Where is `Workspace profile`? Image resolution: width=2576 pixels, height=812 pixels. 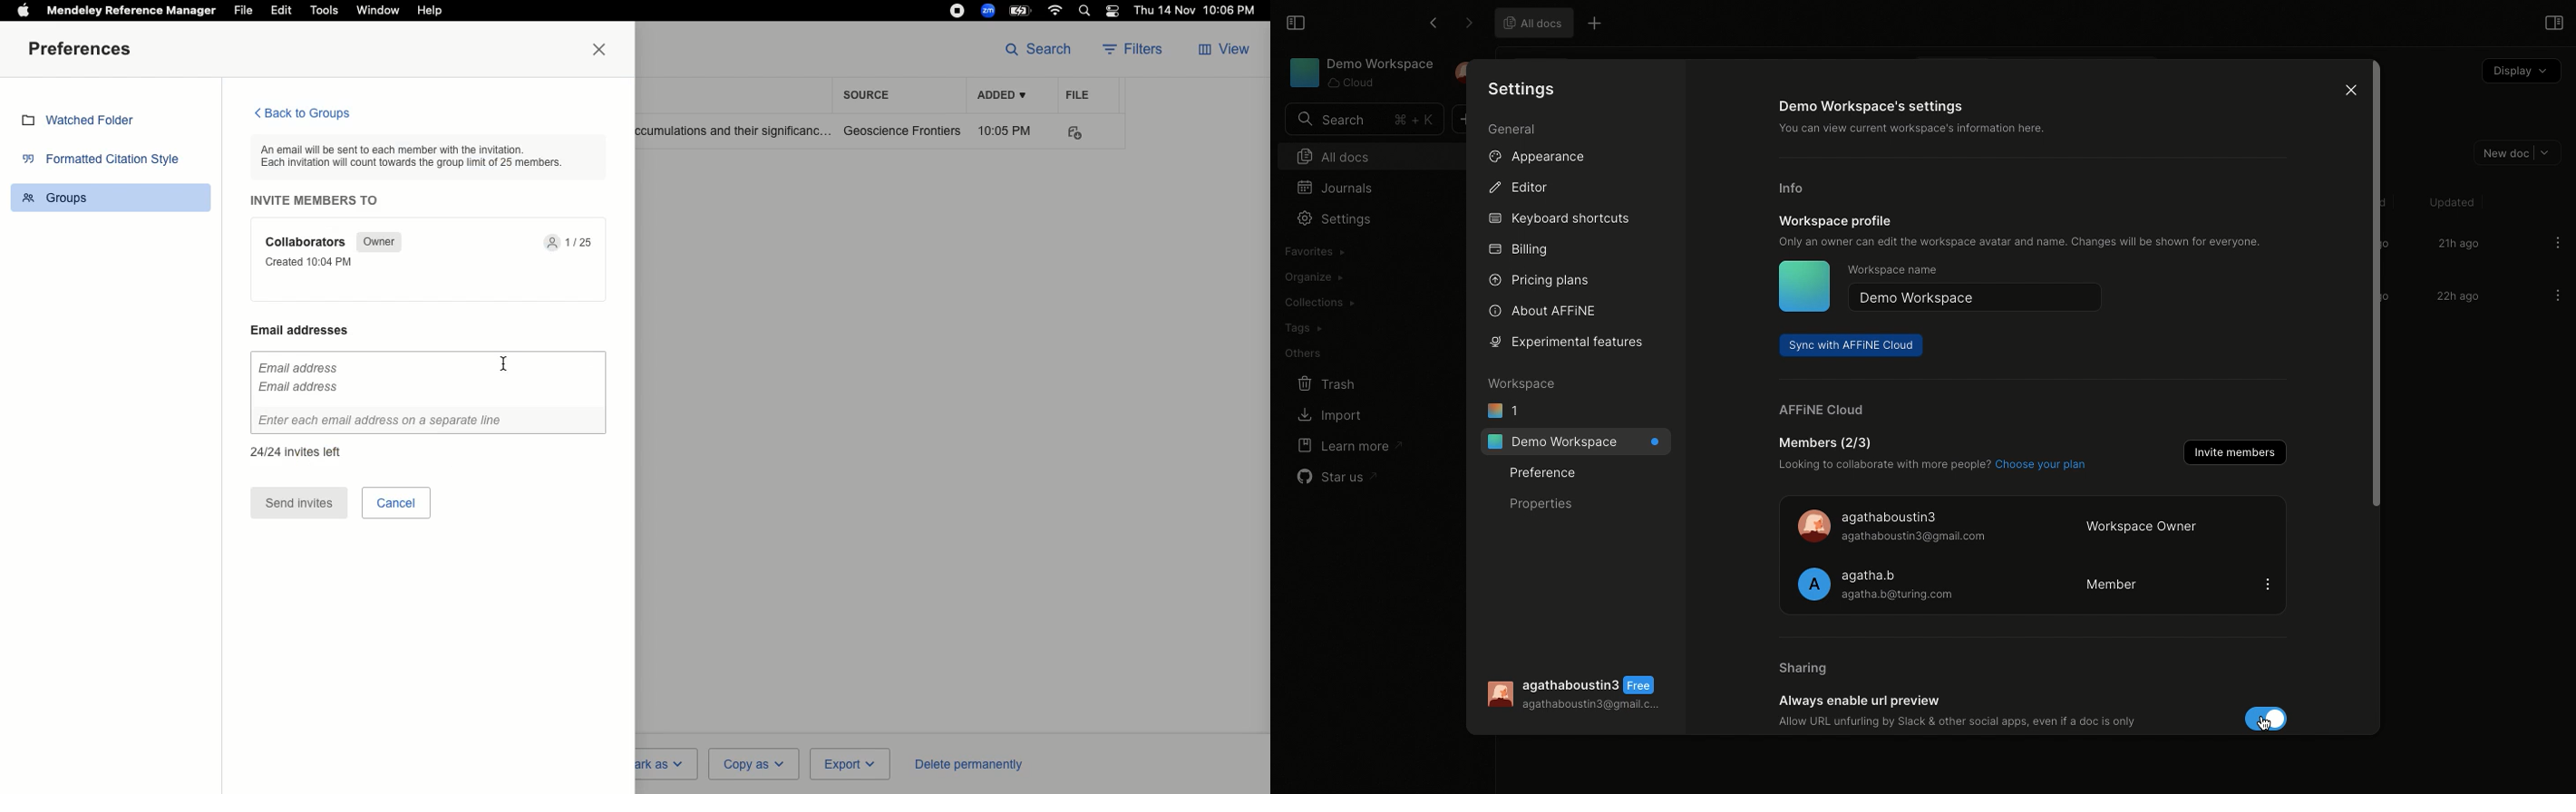 Workspace profile is located at coordinates (2020, 232).